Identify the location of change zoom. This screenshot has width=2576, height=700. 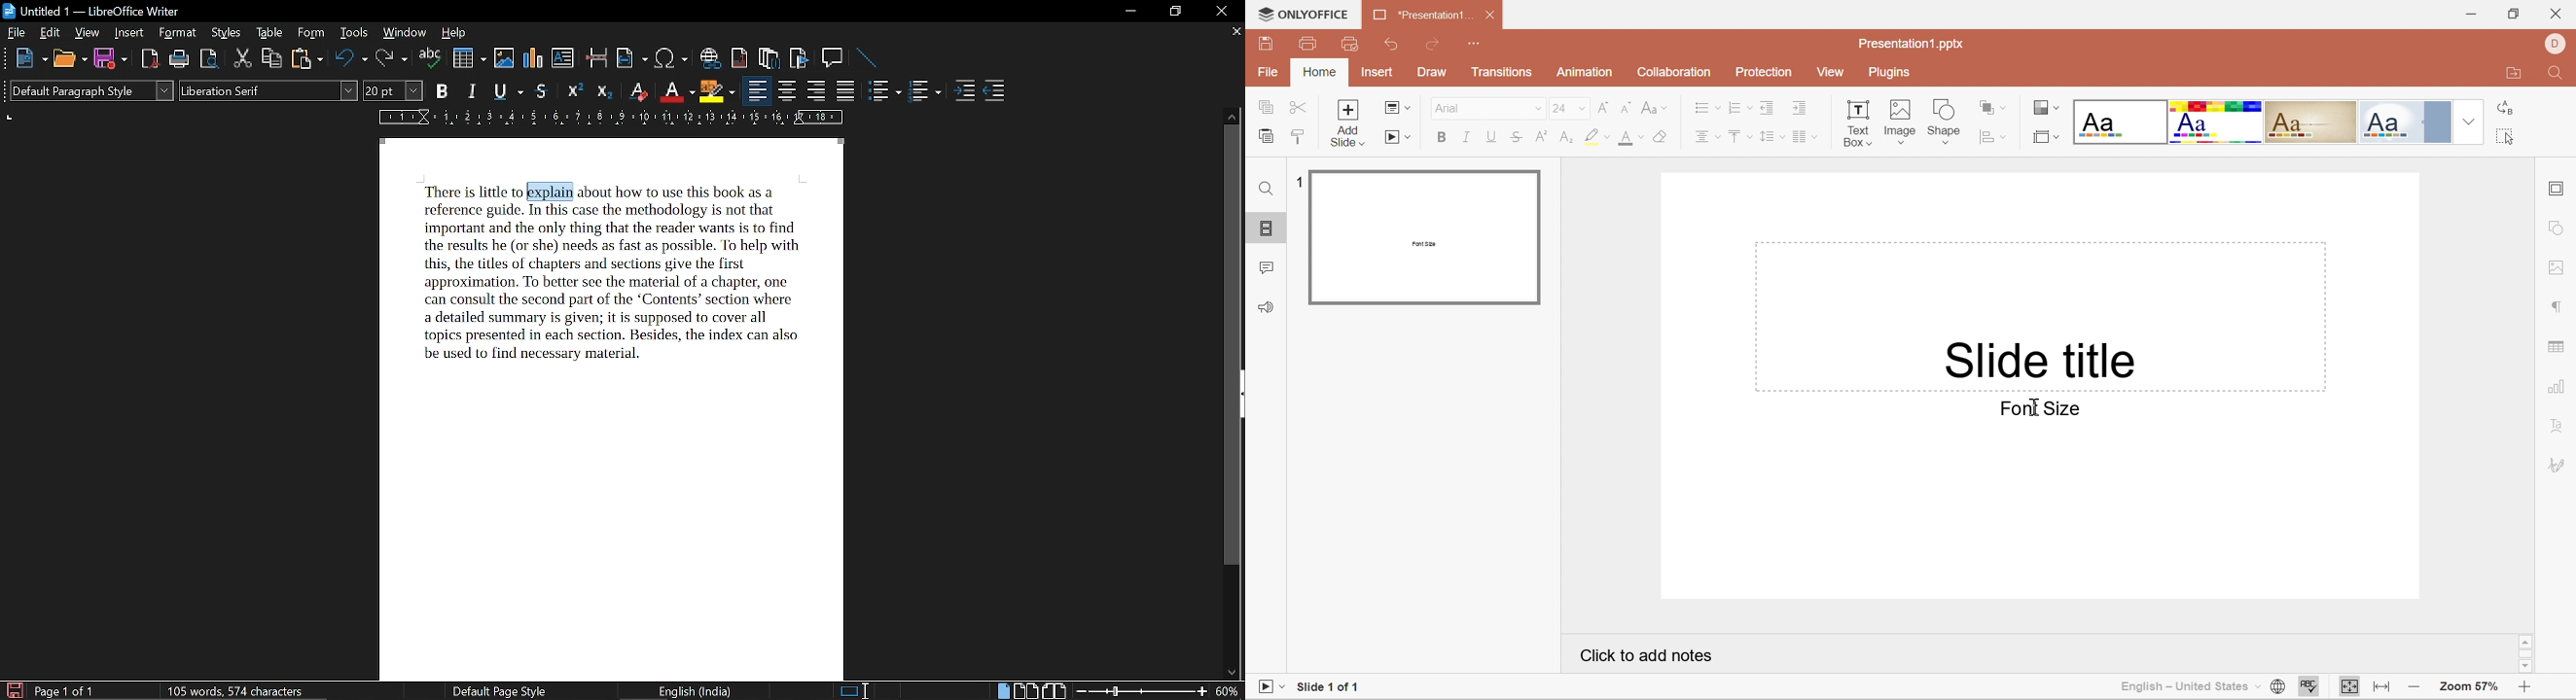
(1142, 690).